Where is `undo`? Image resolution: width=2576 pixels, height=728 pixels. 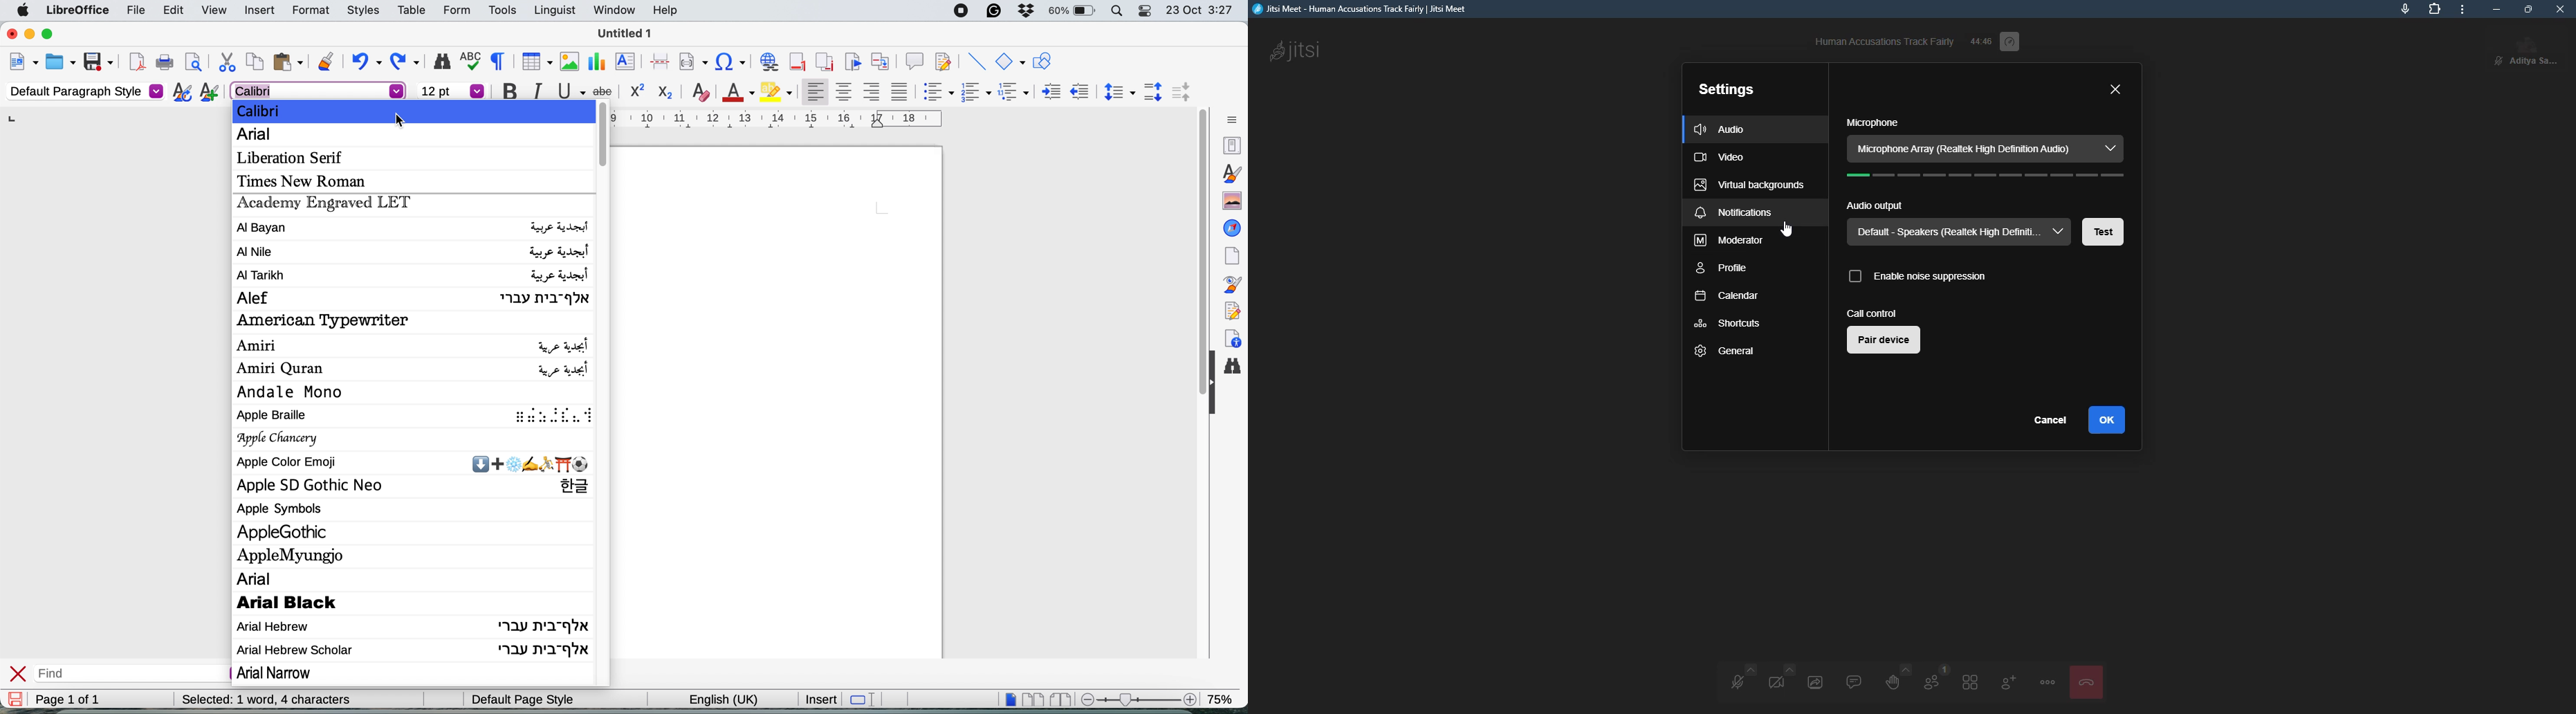 undo is located at coordinates (366, 62).